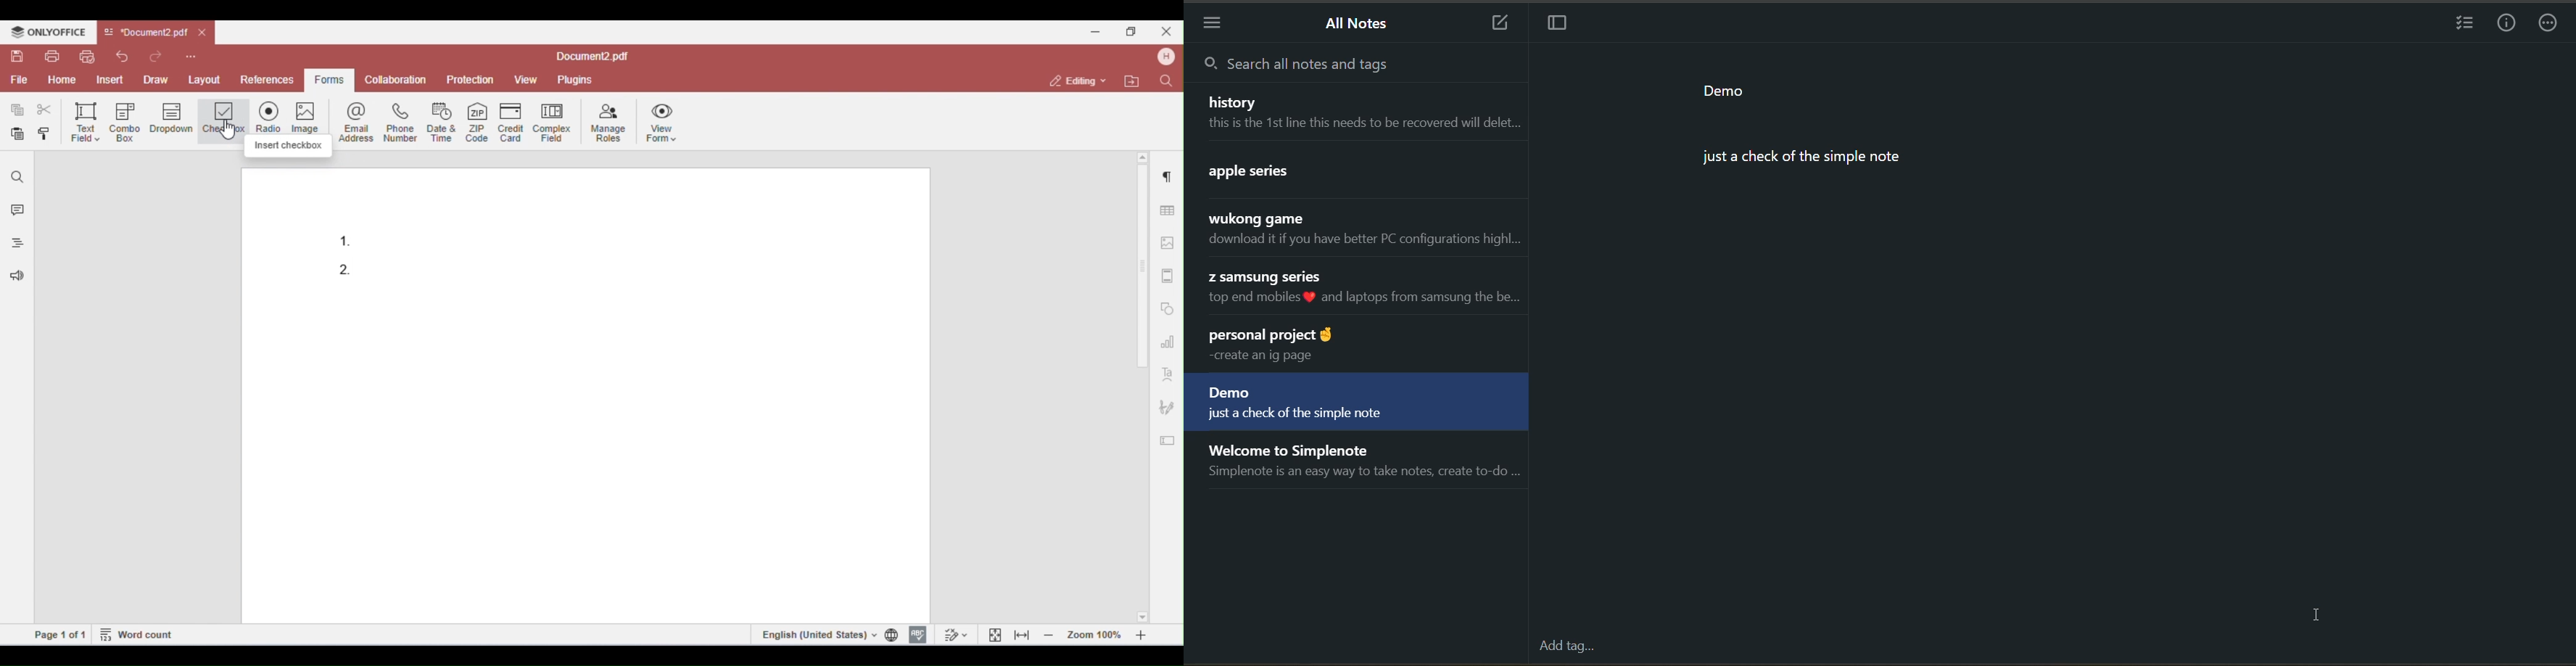  I want to click on insert checklist, so click(2467, 25).